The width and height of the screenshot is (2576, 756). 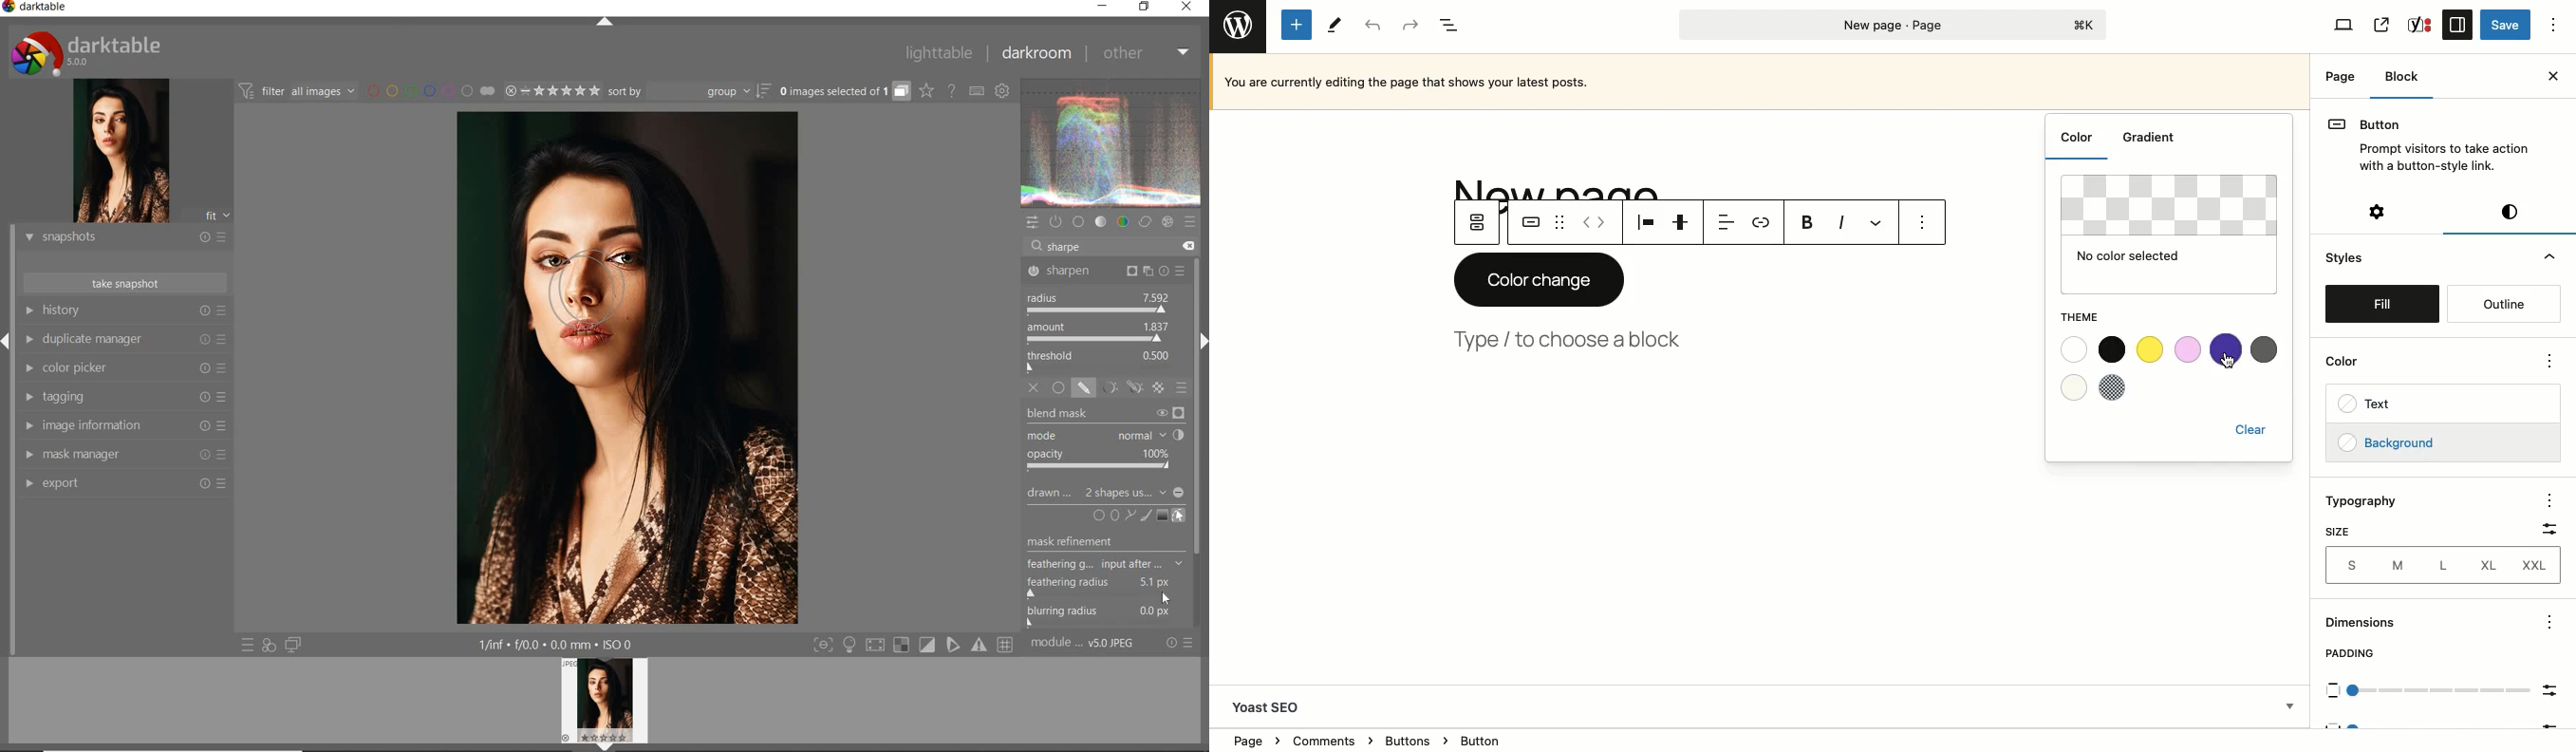 I want to click on search modules by name, so click(x=1112, y=246).